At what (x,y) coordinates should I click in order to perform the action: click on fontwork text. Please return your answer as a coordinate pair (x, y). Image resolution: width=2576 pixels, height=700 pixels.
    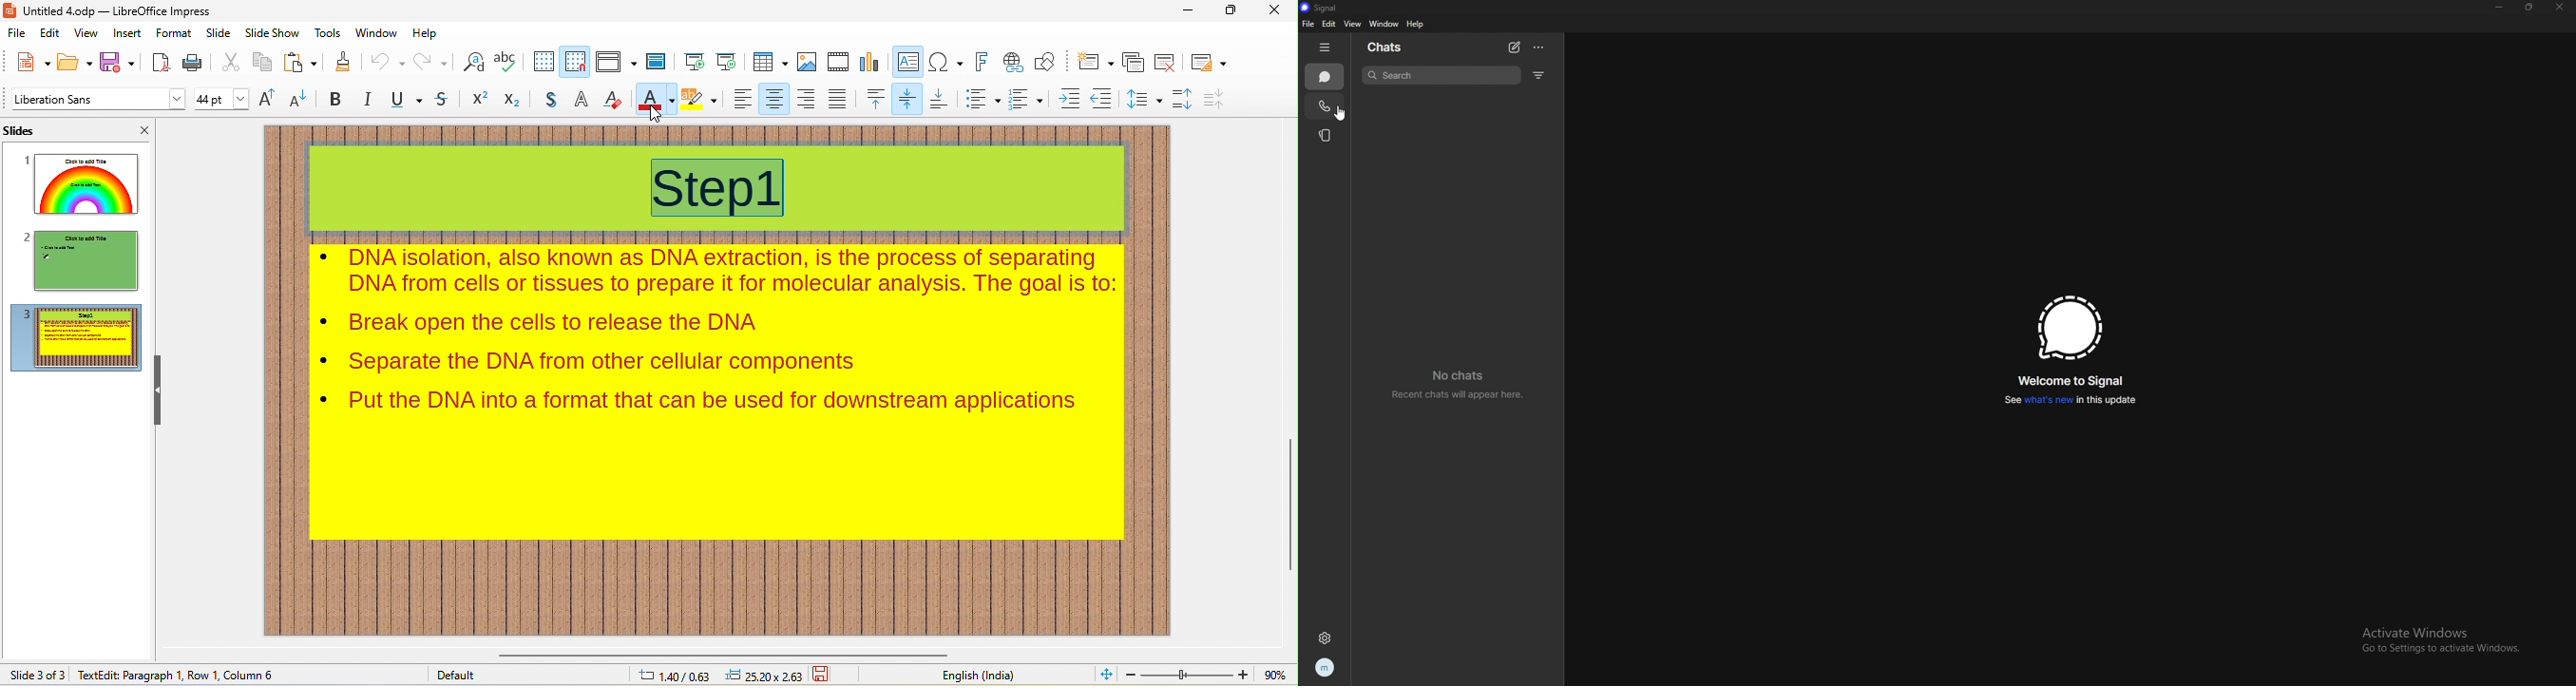
    Looking at the image, I should click on (979, 61).